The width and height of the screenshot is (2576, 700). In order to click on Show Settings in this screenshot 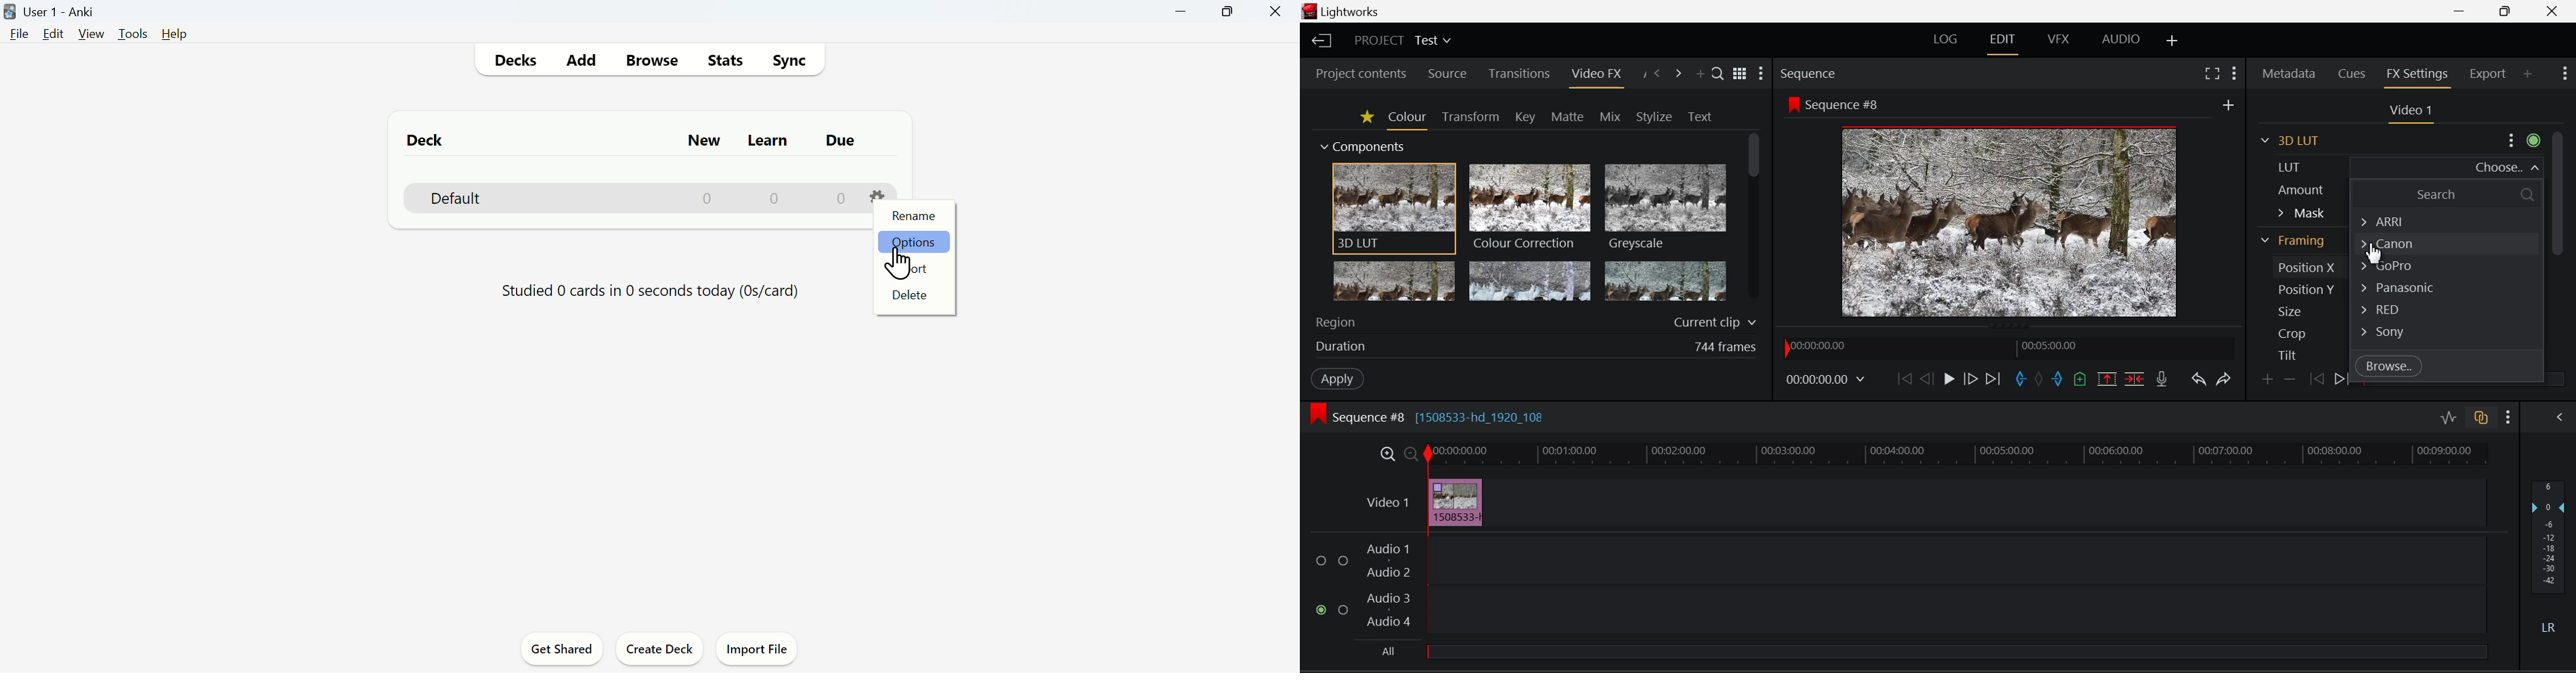, I will do `click(2233, 72)`.